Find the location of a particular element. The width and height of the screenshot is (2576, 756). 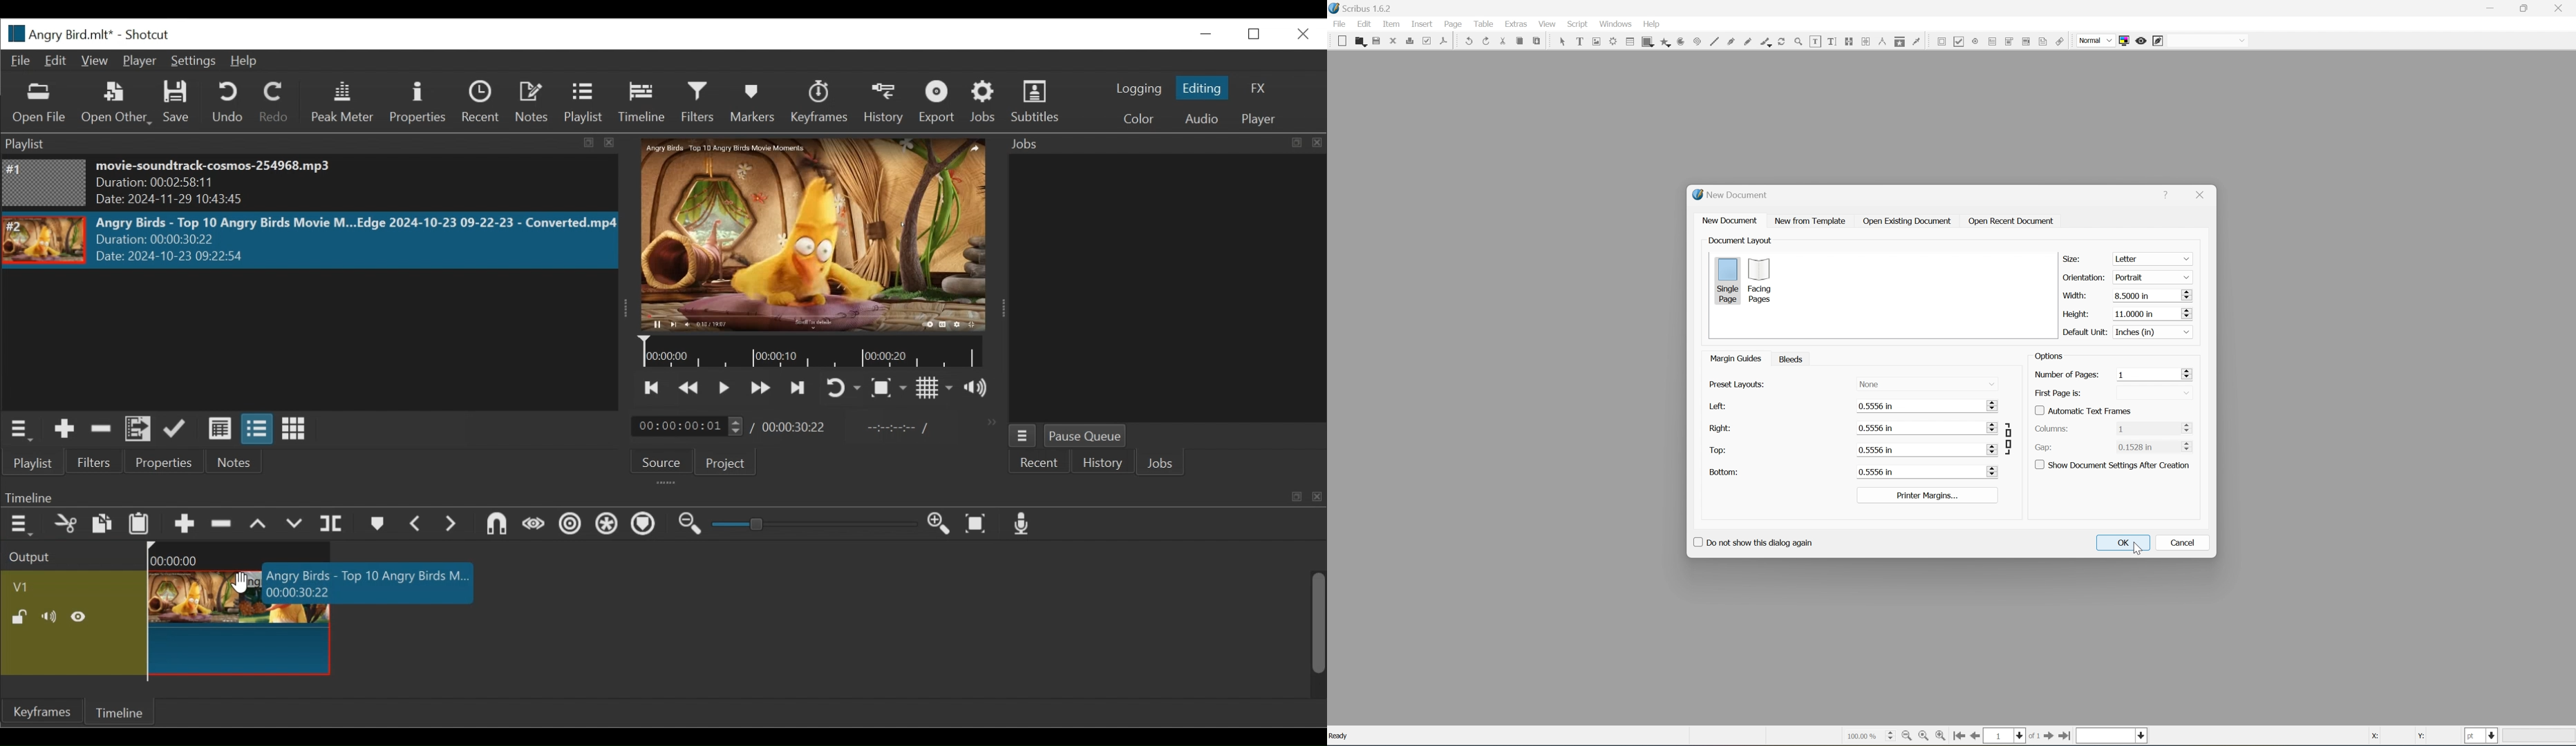

Remove cut is located at coordinates (101, 430).